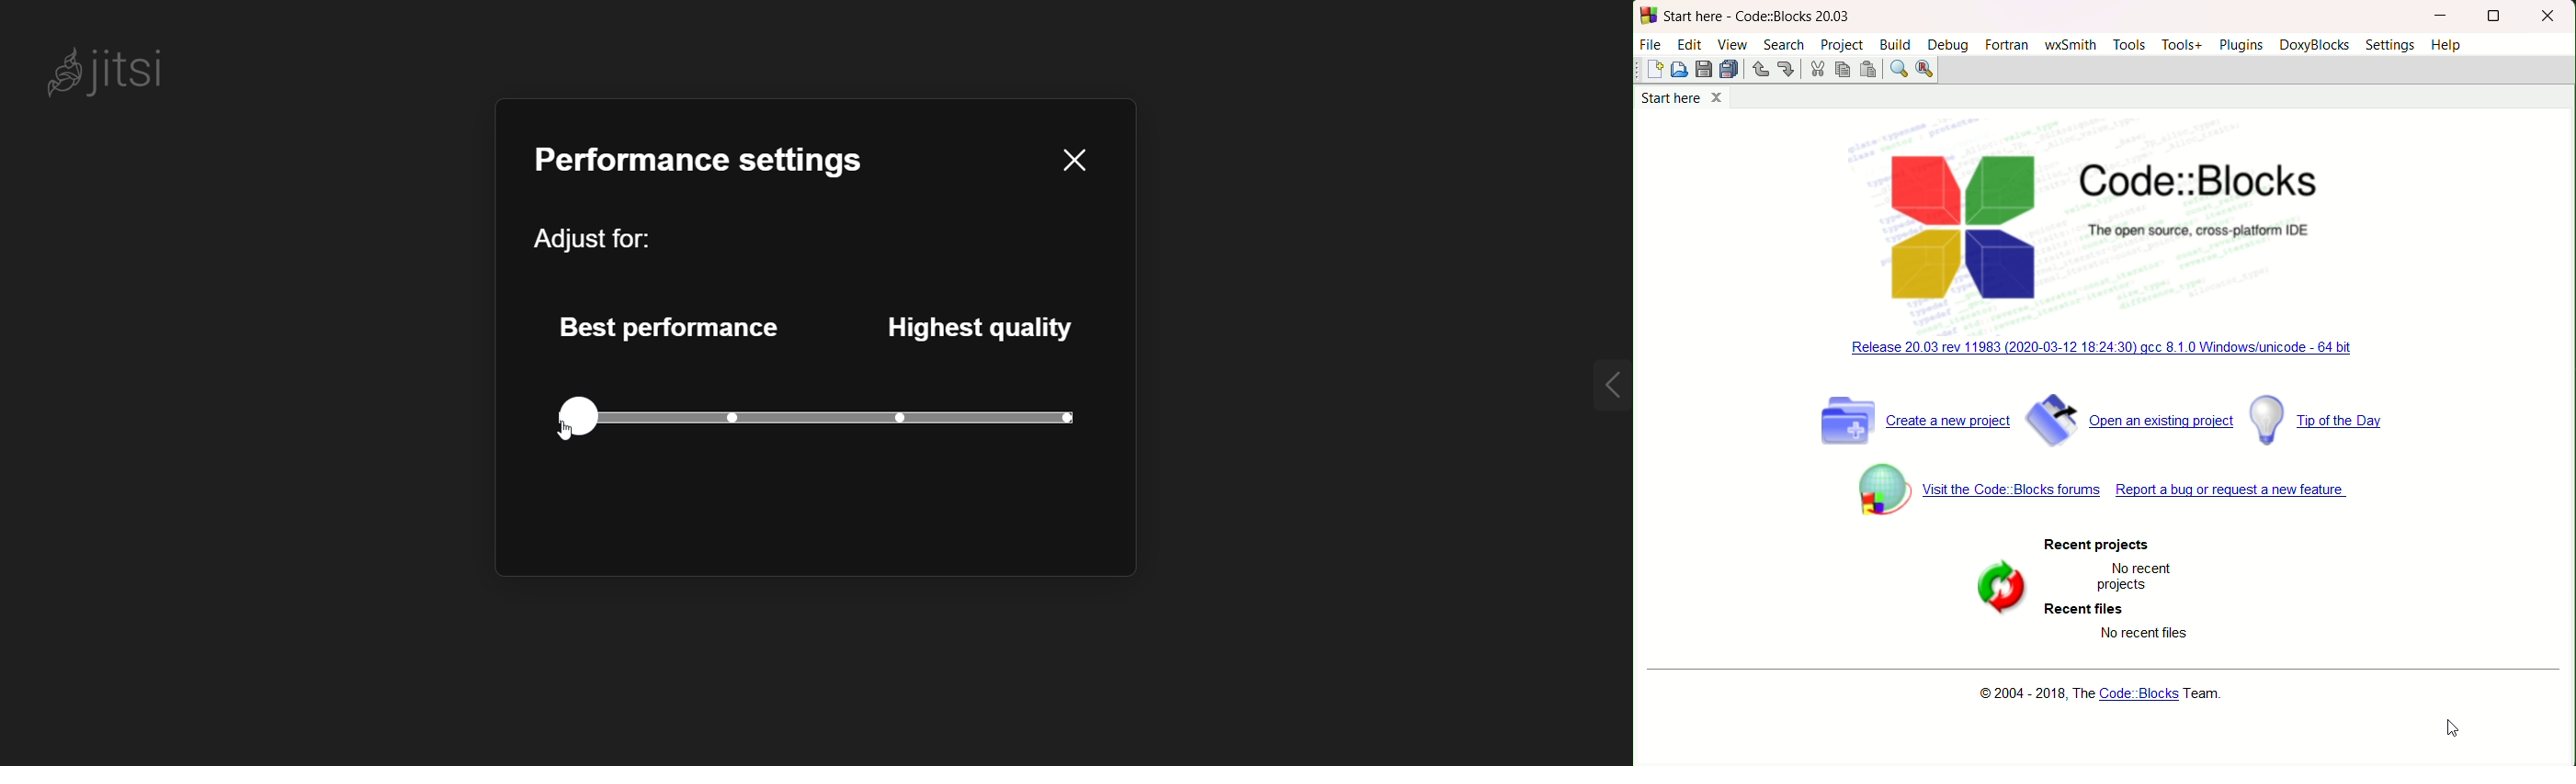  Describe the element at coordinates (552, 438) in the screenshot. I see `cursor` at that location.